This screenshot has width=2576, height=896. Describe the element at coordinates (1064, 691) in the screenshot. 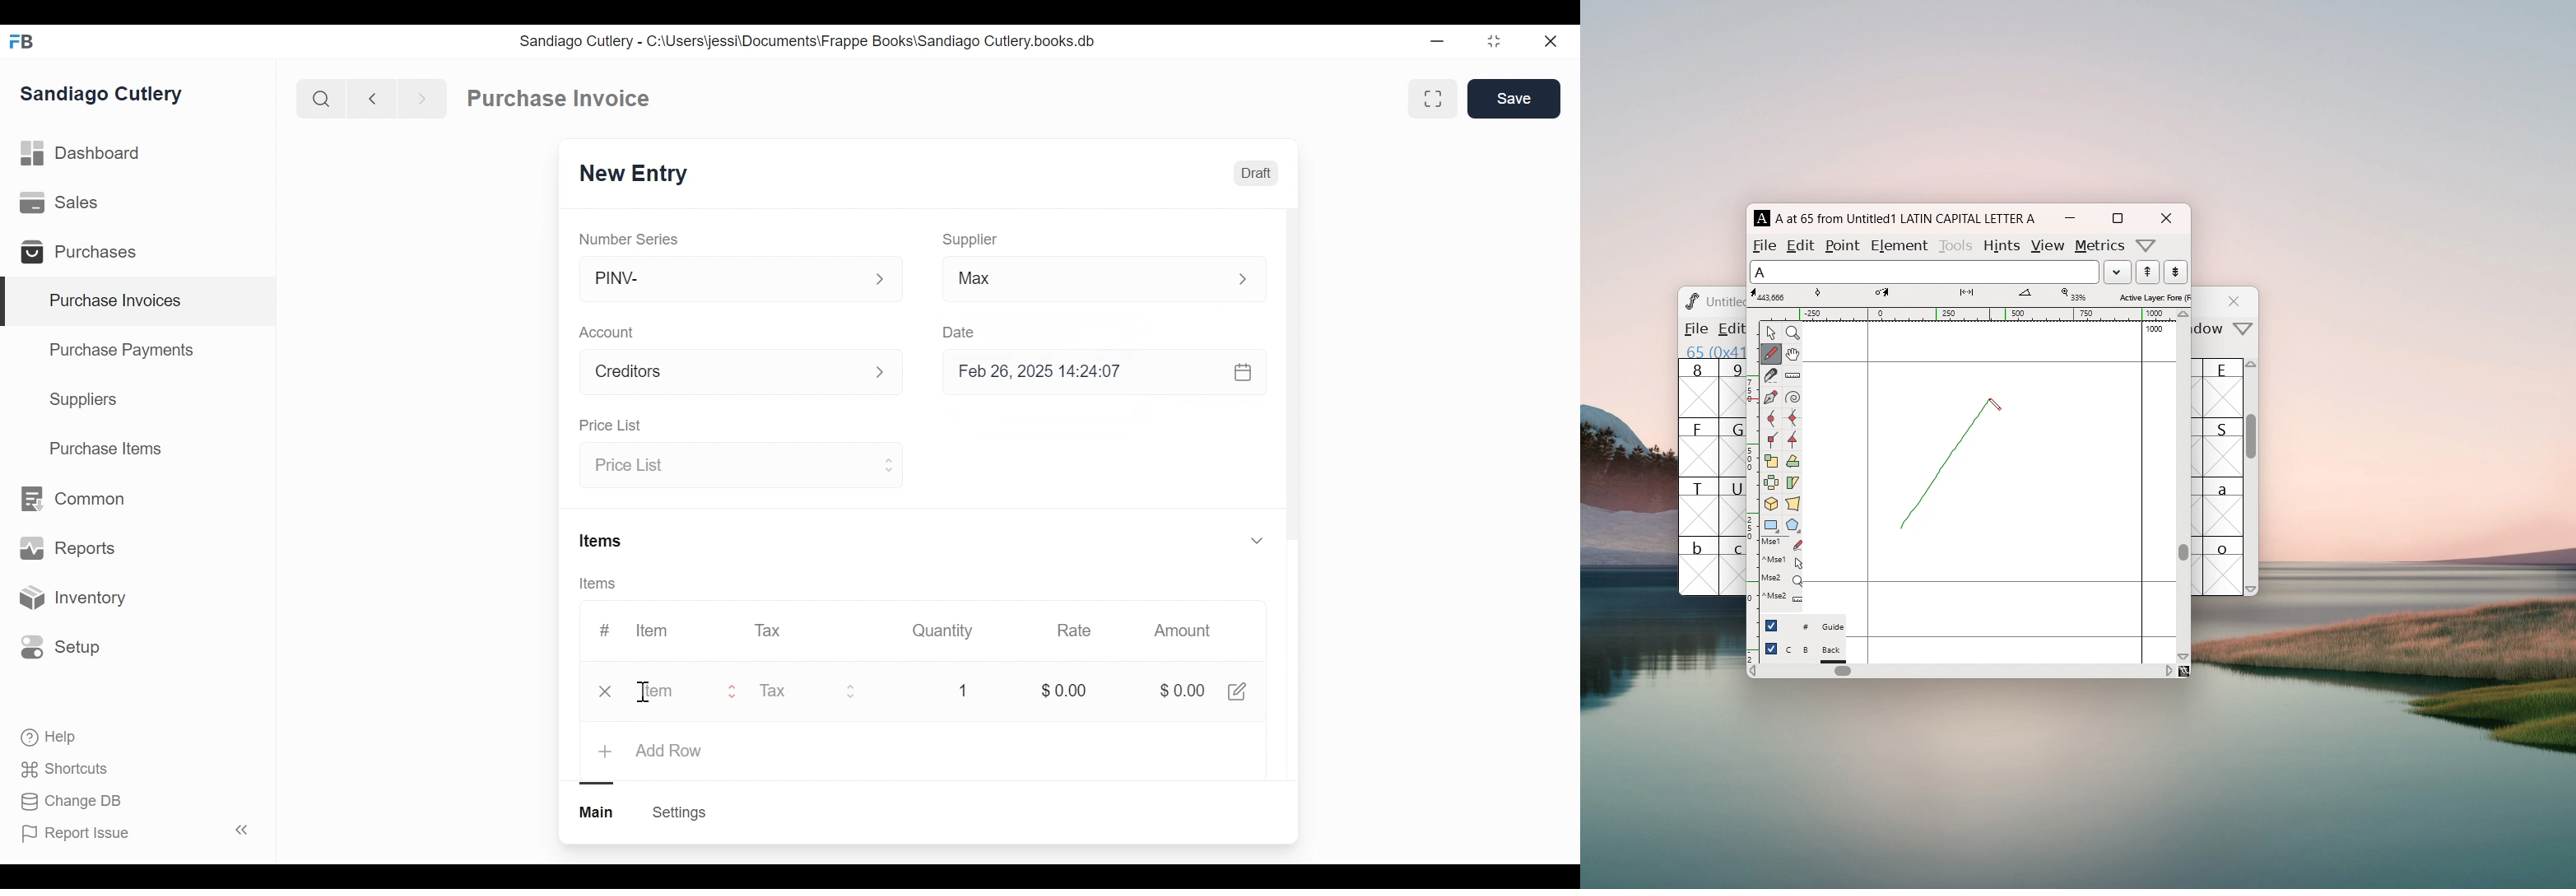

I see `$0.00` at that location.